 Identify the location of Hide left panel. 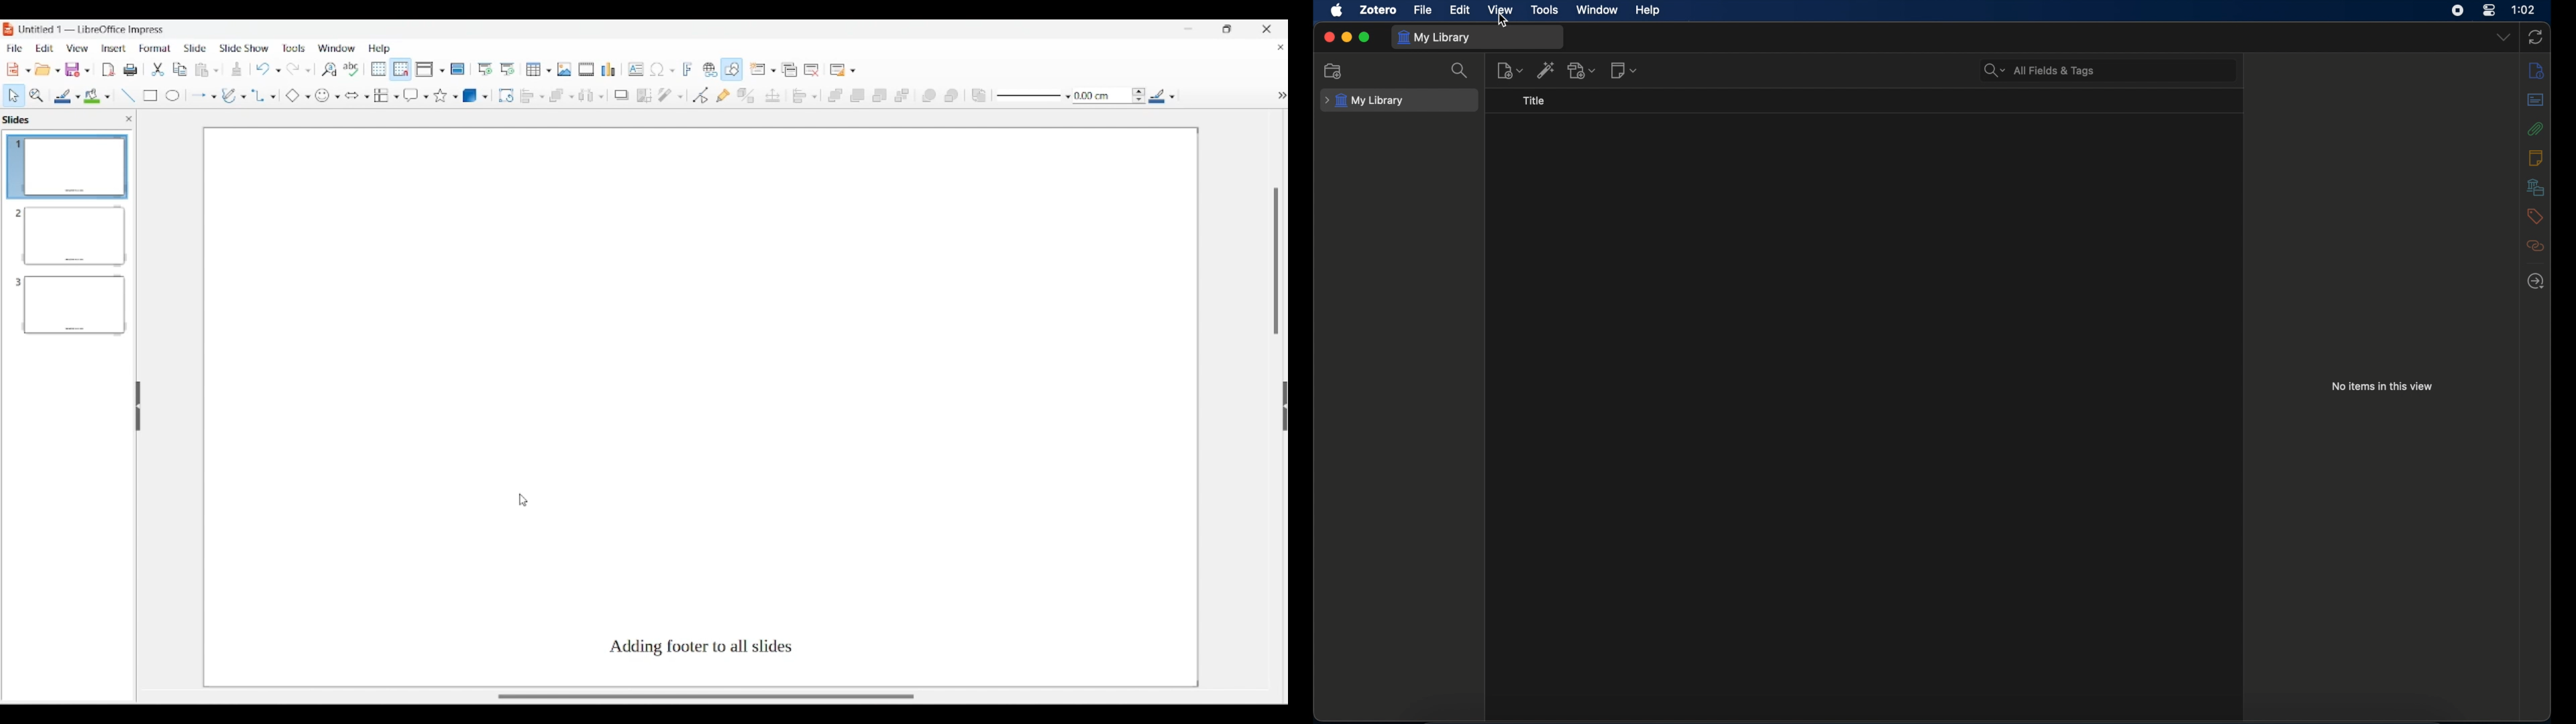
(138, 406).